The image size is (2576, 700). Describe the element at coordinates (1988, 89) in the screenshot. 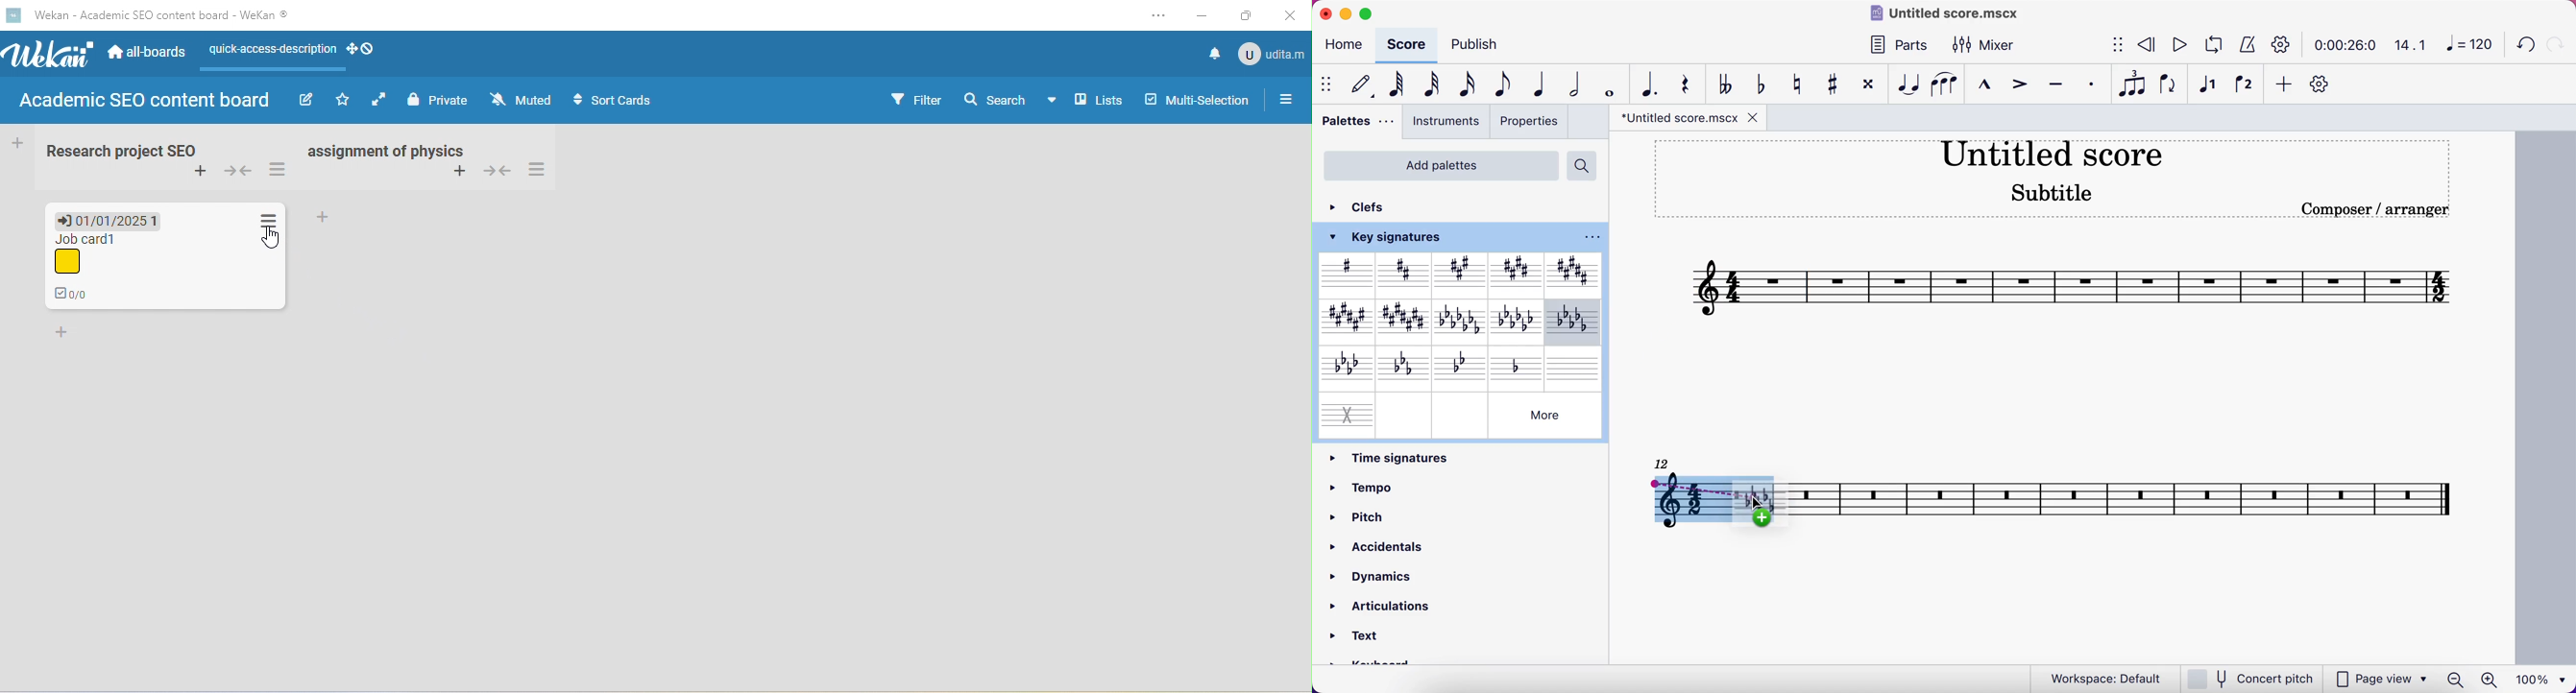

I see `marcato` at that location.